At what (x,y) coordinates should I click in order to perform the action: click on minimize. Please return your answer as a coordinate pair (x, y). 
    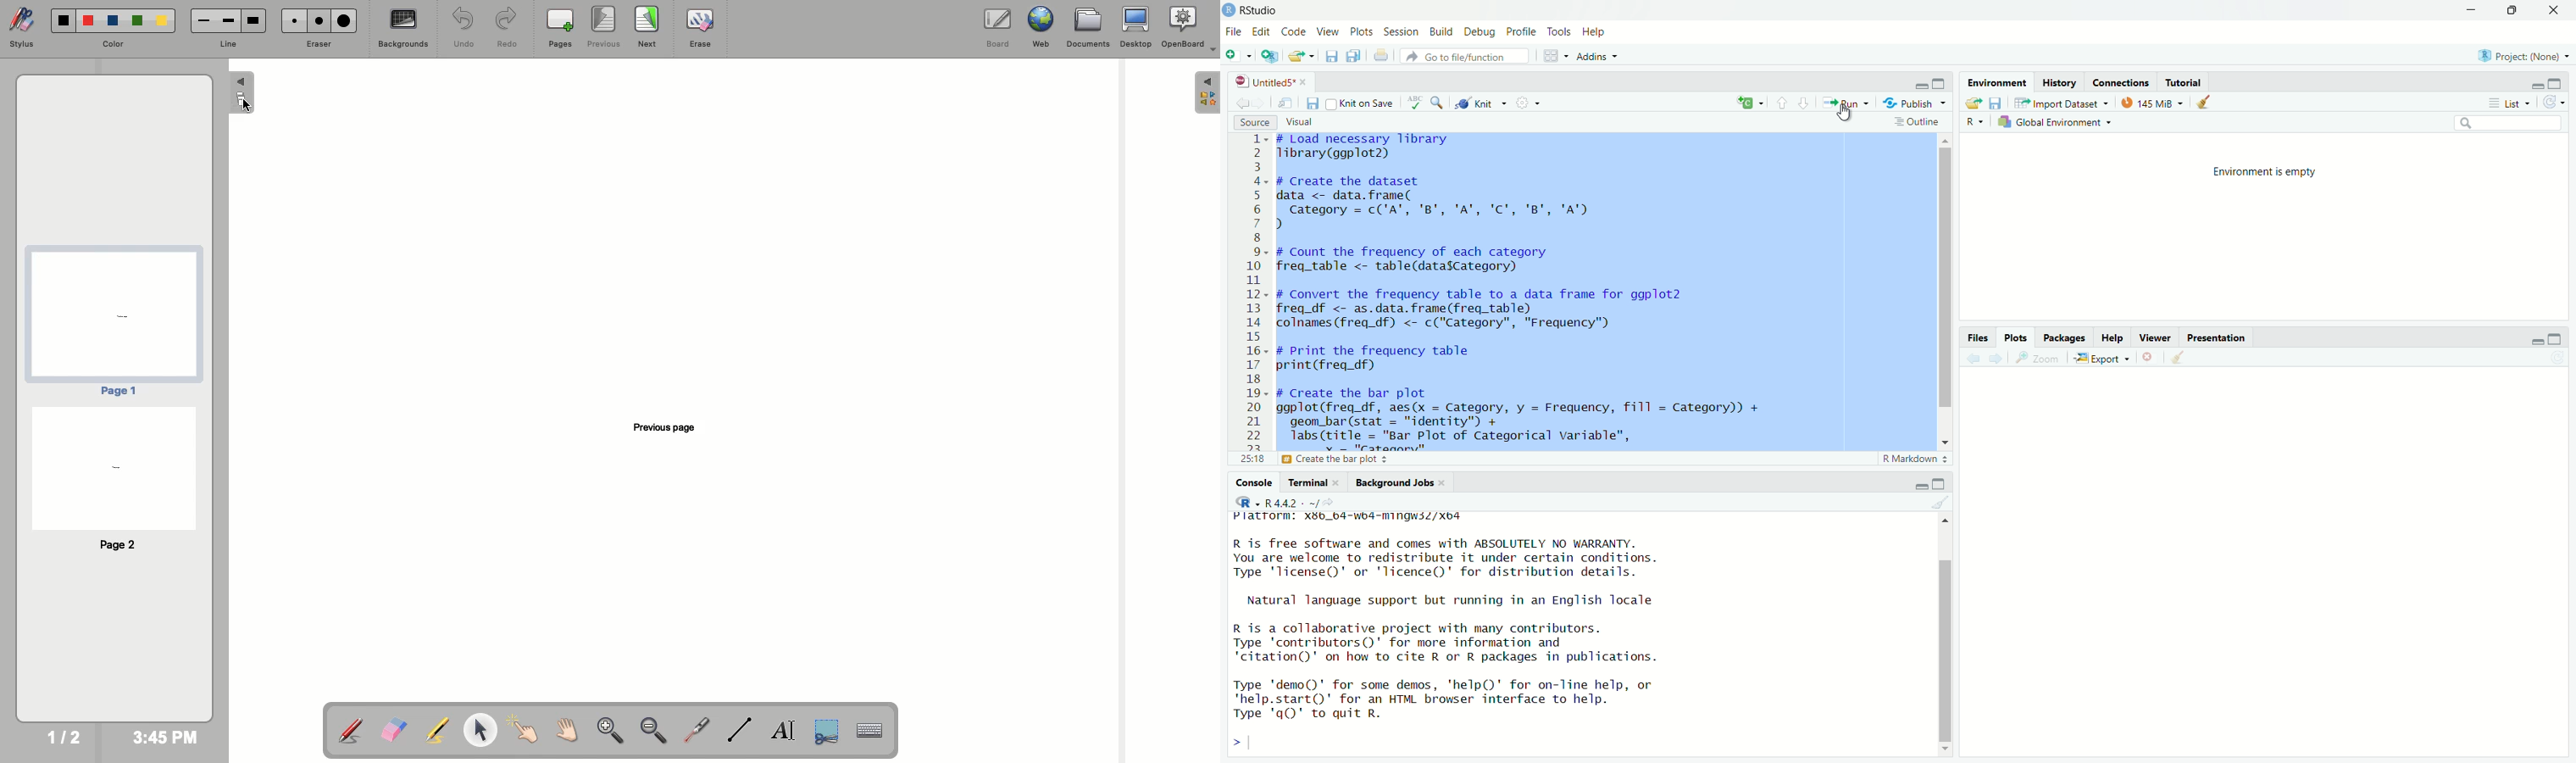
    Looking at the image, I should click on (2536, 343).